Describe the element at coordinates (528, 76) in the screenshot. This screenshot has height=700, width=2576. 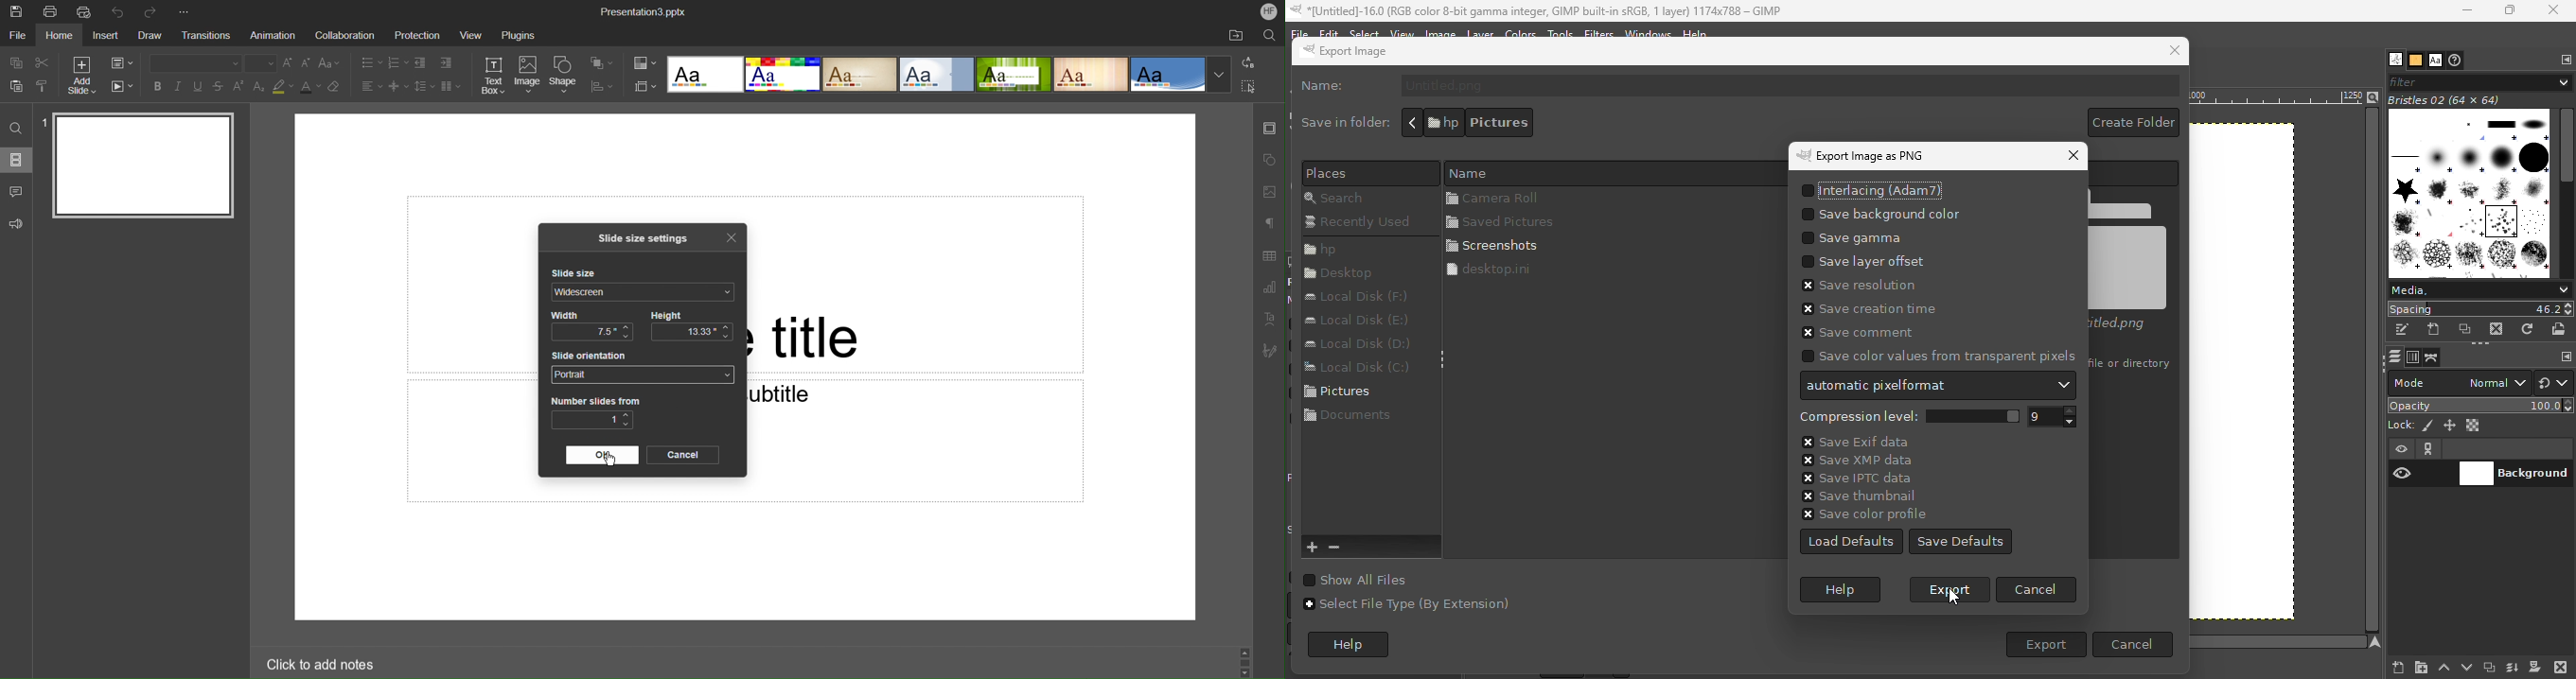
I see `Image` at that location.